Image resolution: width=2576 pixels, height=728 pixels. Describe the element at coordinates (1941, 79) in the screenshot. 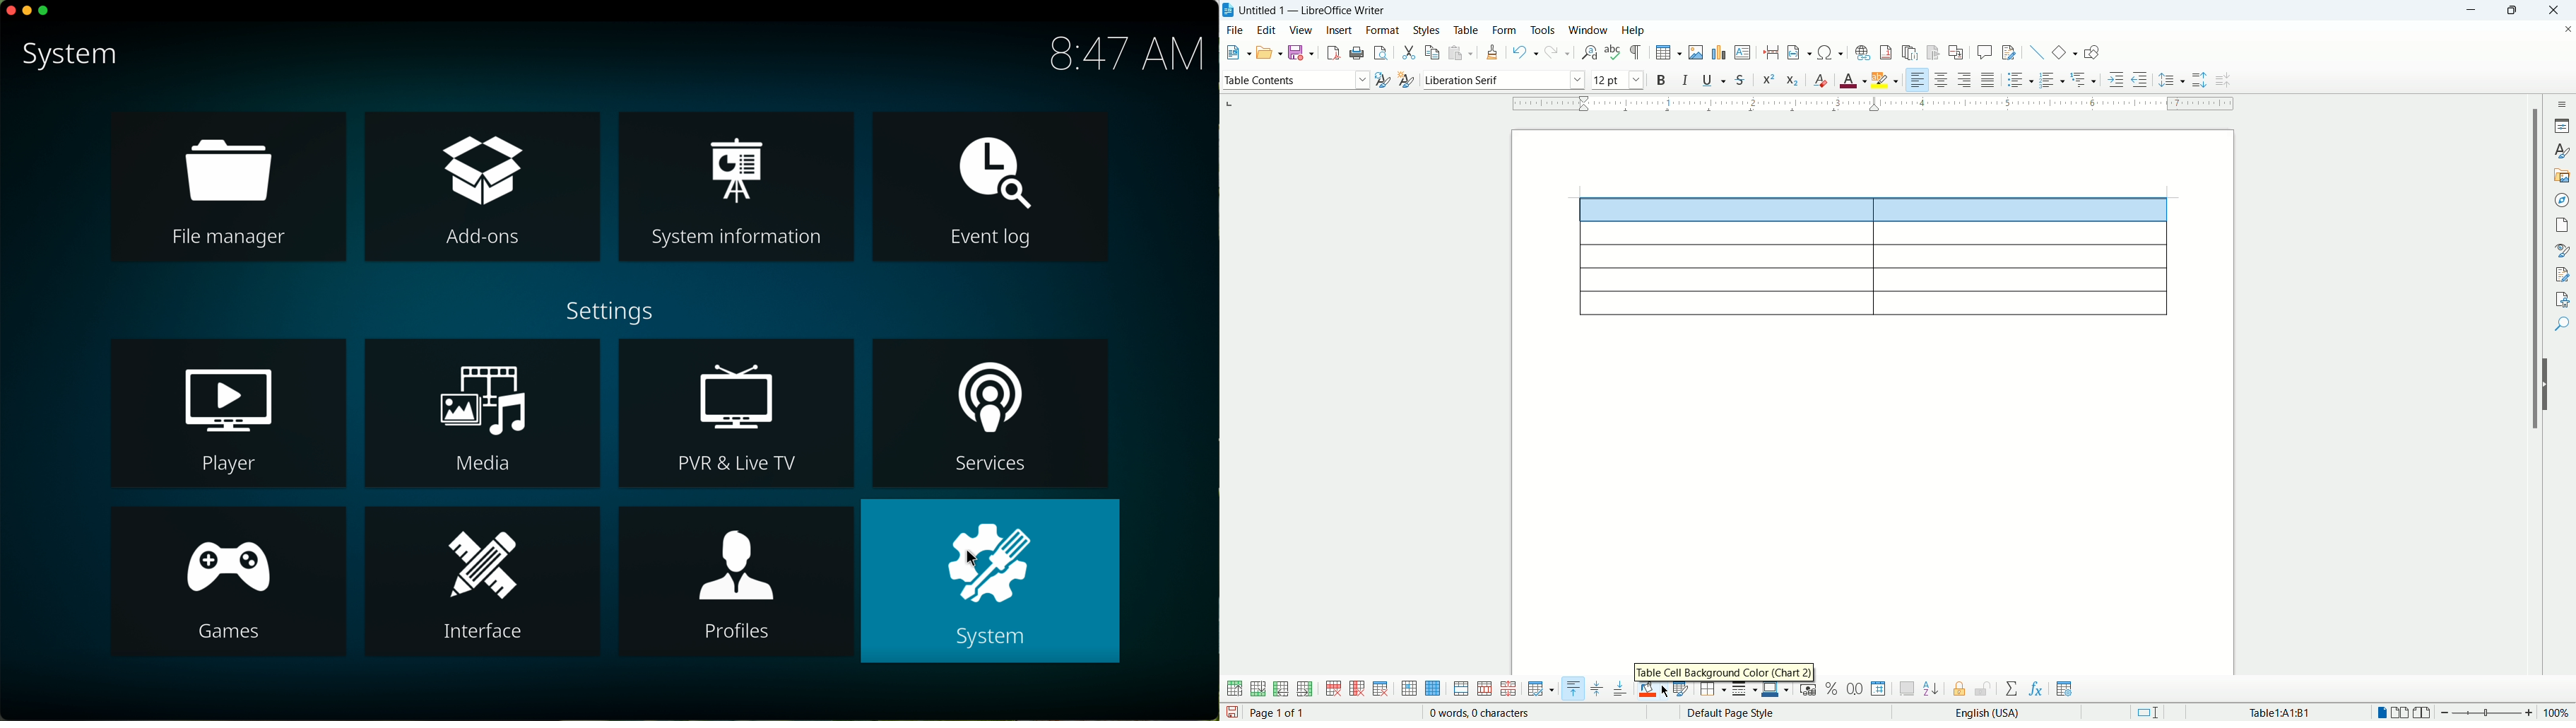

I see `align center` at that location.